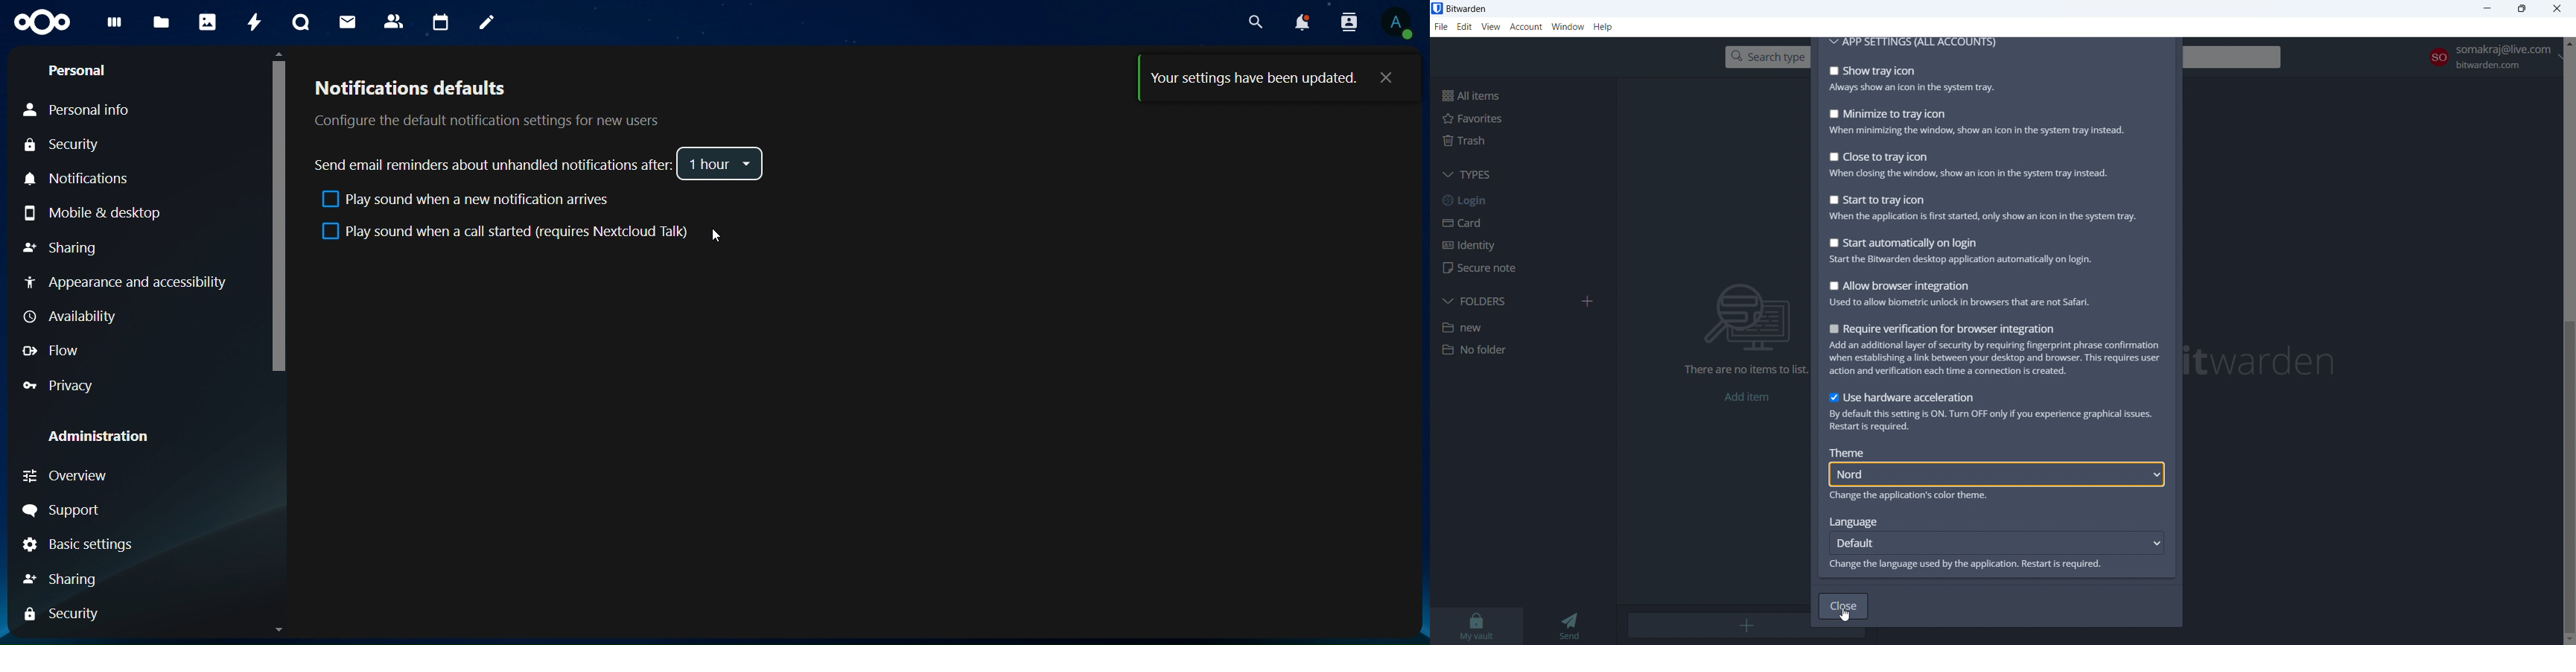 The width and height of the screenshot is (2576, 672). Describe the element at coordinates (1994, 293) in the screenshot. I see `all browser integration` at that location.